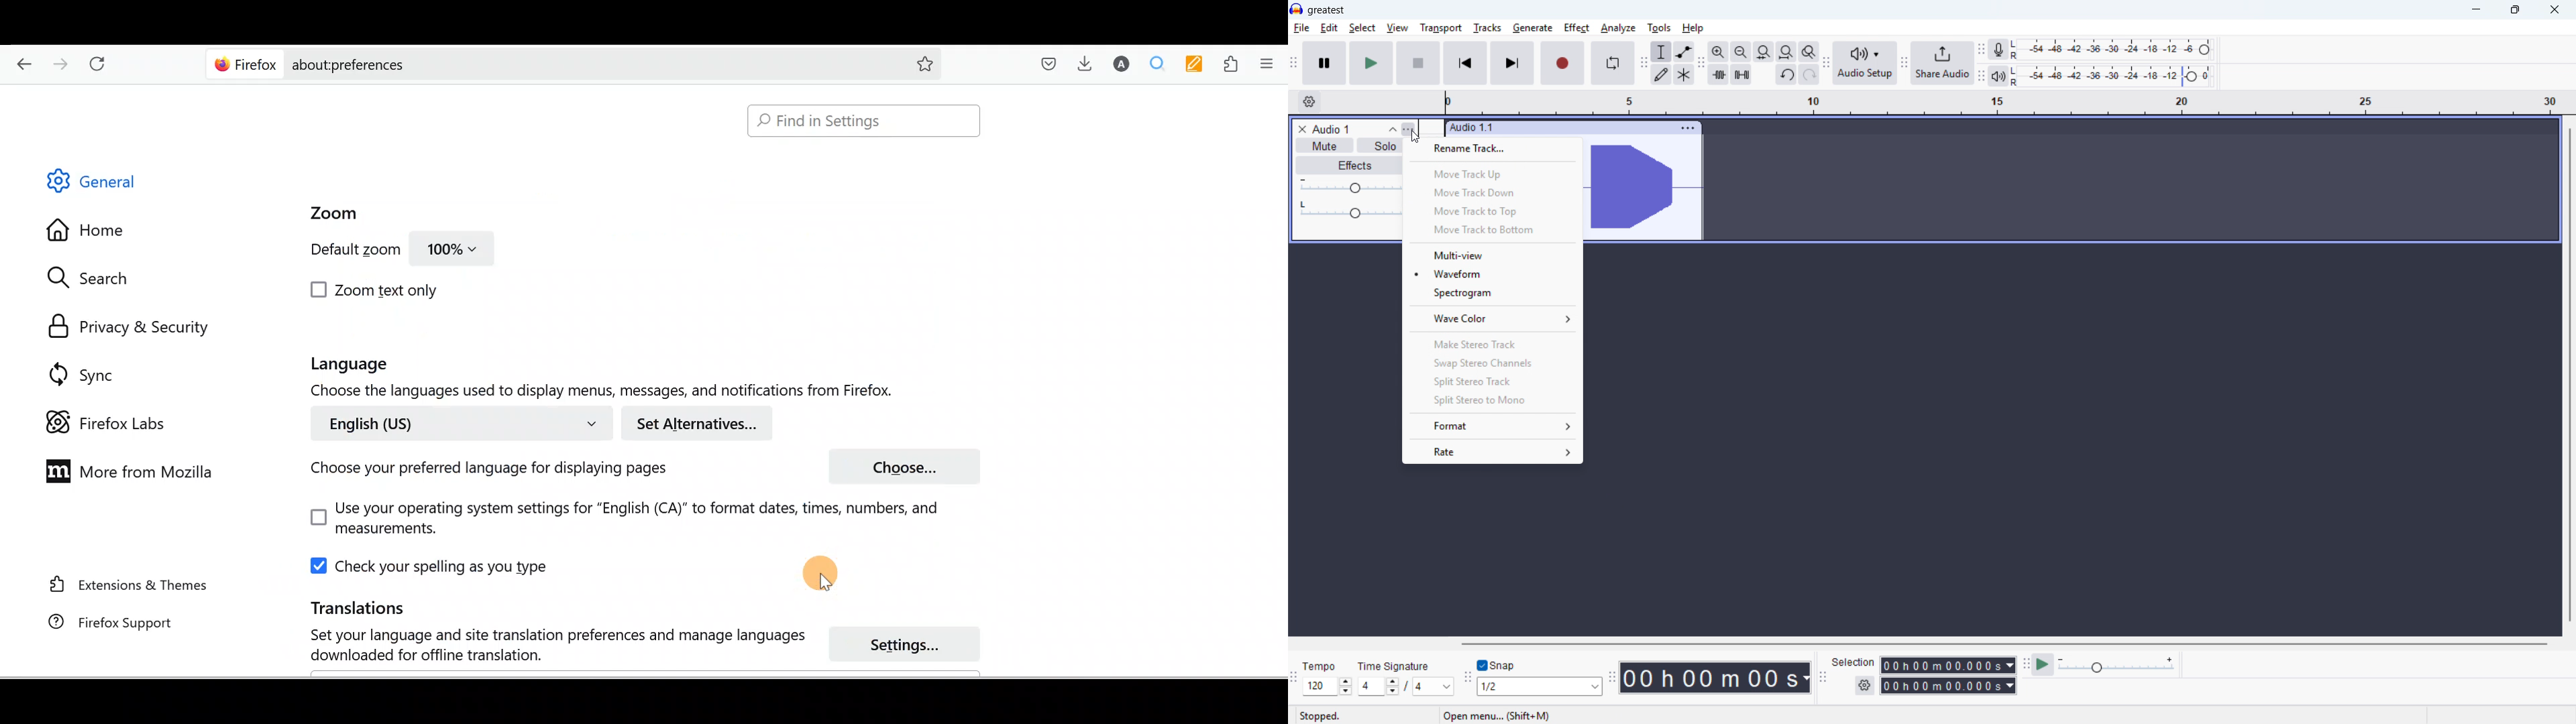  What do you see at coordinates (95, 278) in the screenshot?
I see `Search` at bounding box center [95, 278].